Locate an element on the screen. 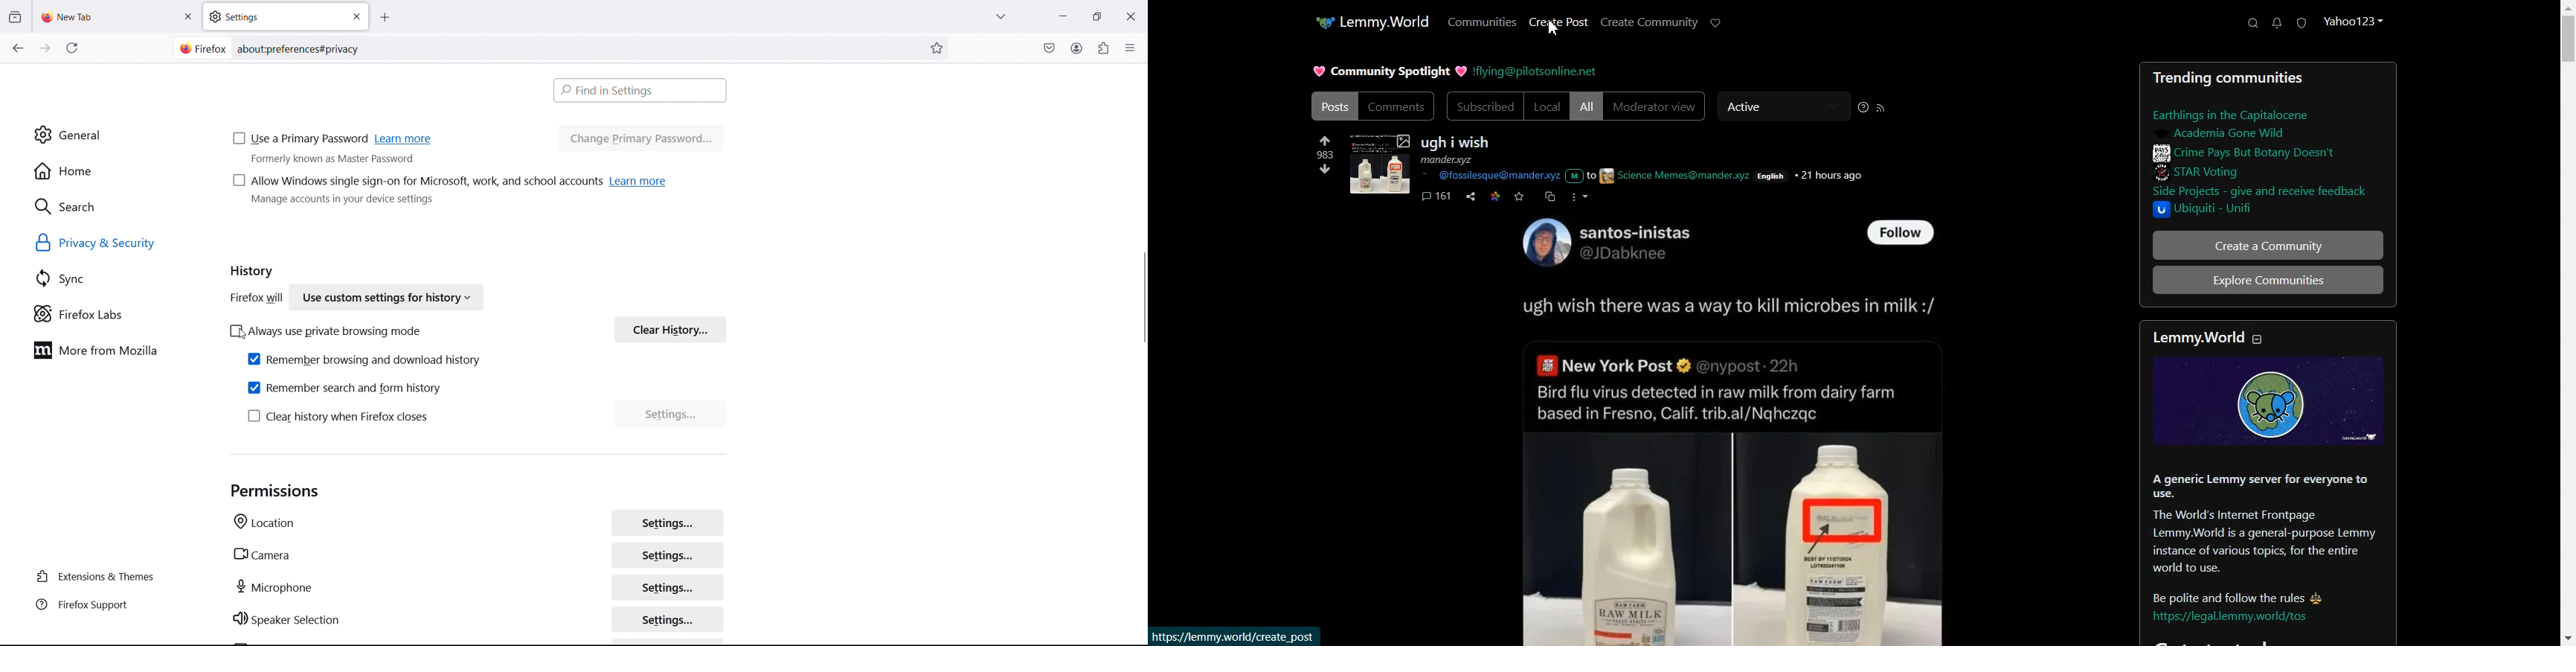  settings to clear history is located at coordinates (671, 416).